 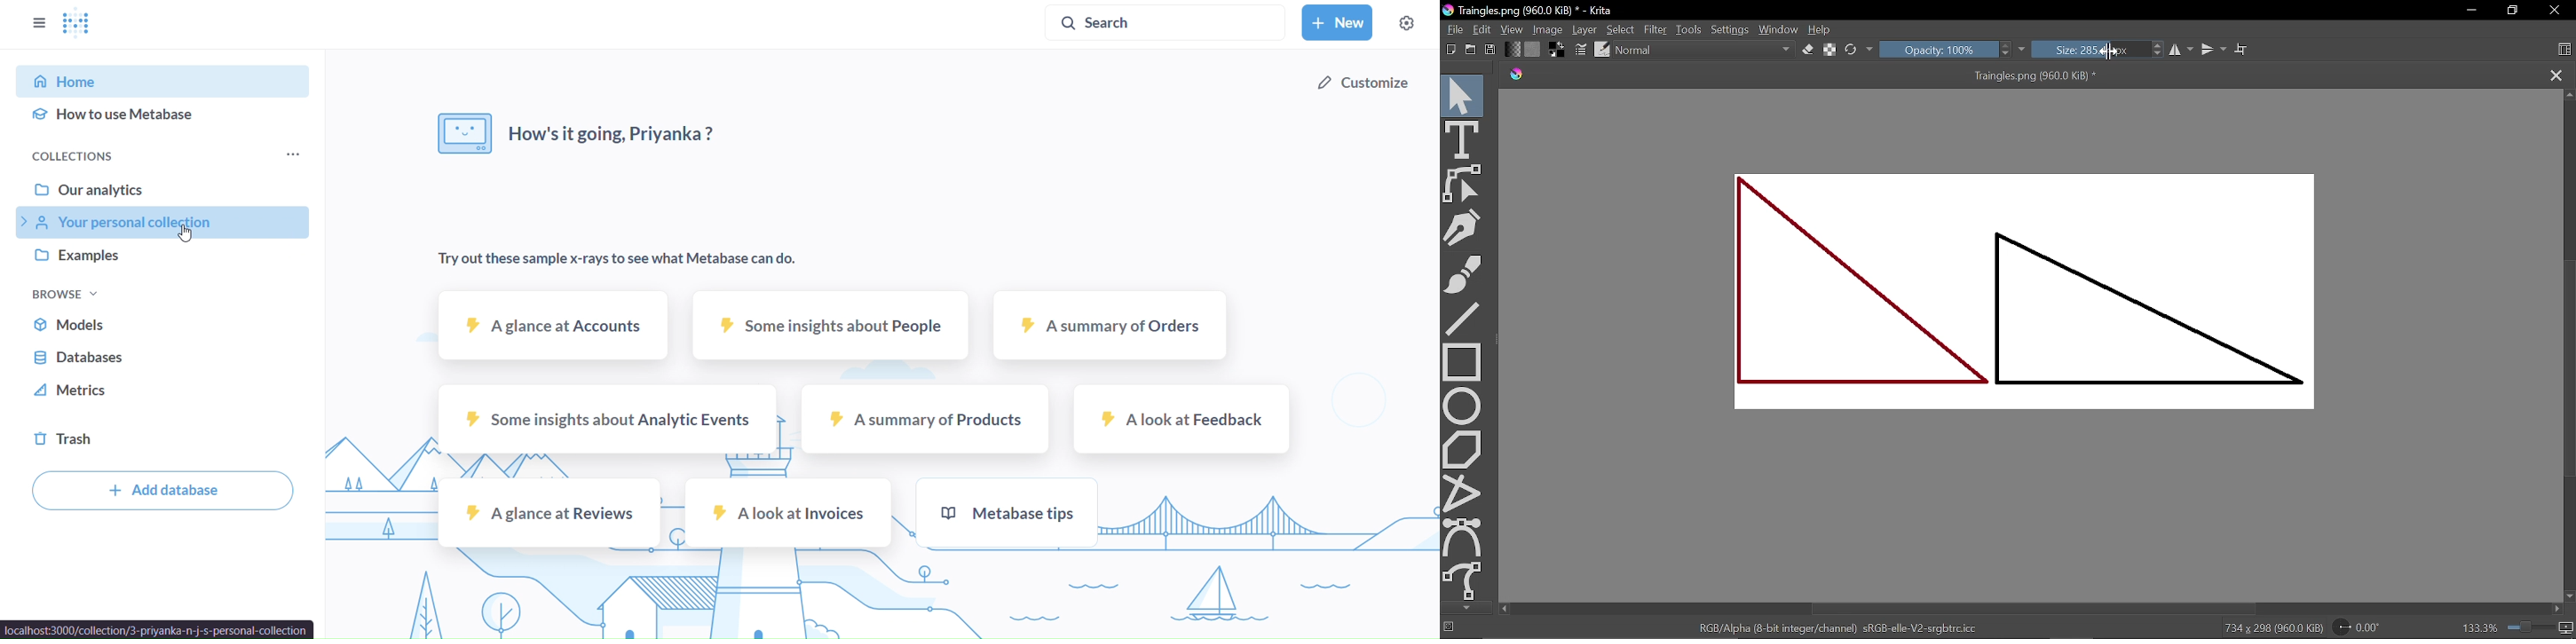 What do you see at coordinates (2031, 609) in the screenshot?
I see `Horizontal scrollbar` at bounding box center [2031, 609].